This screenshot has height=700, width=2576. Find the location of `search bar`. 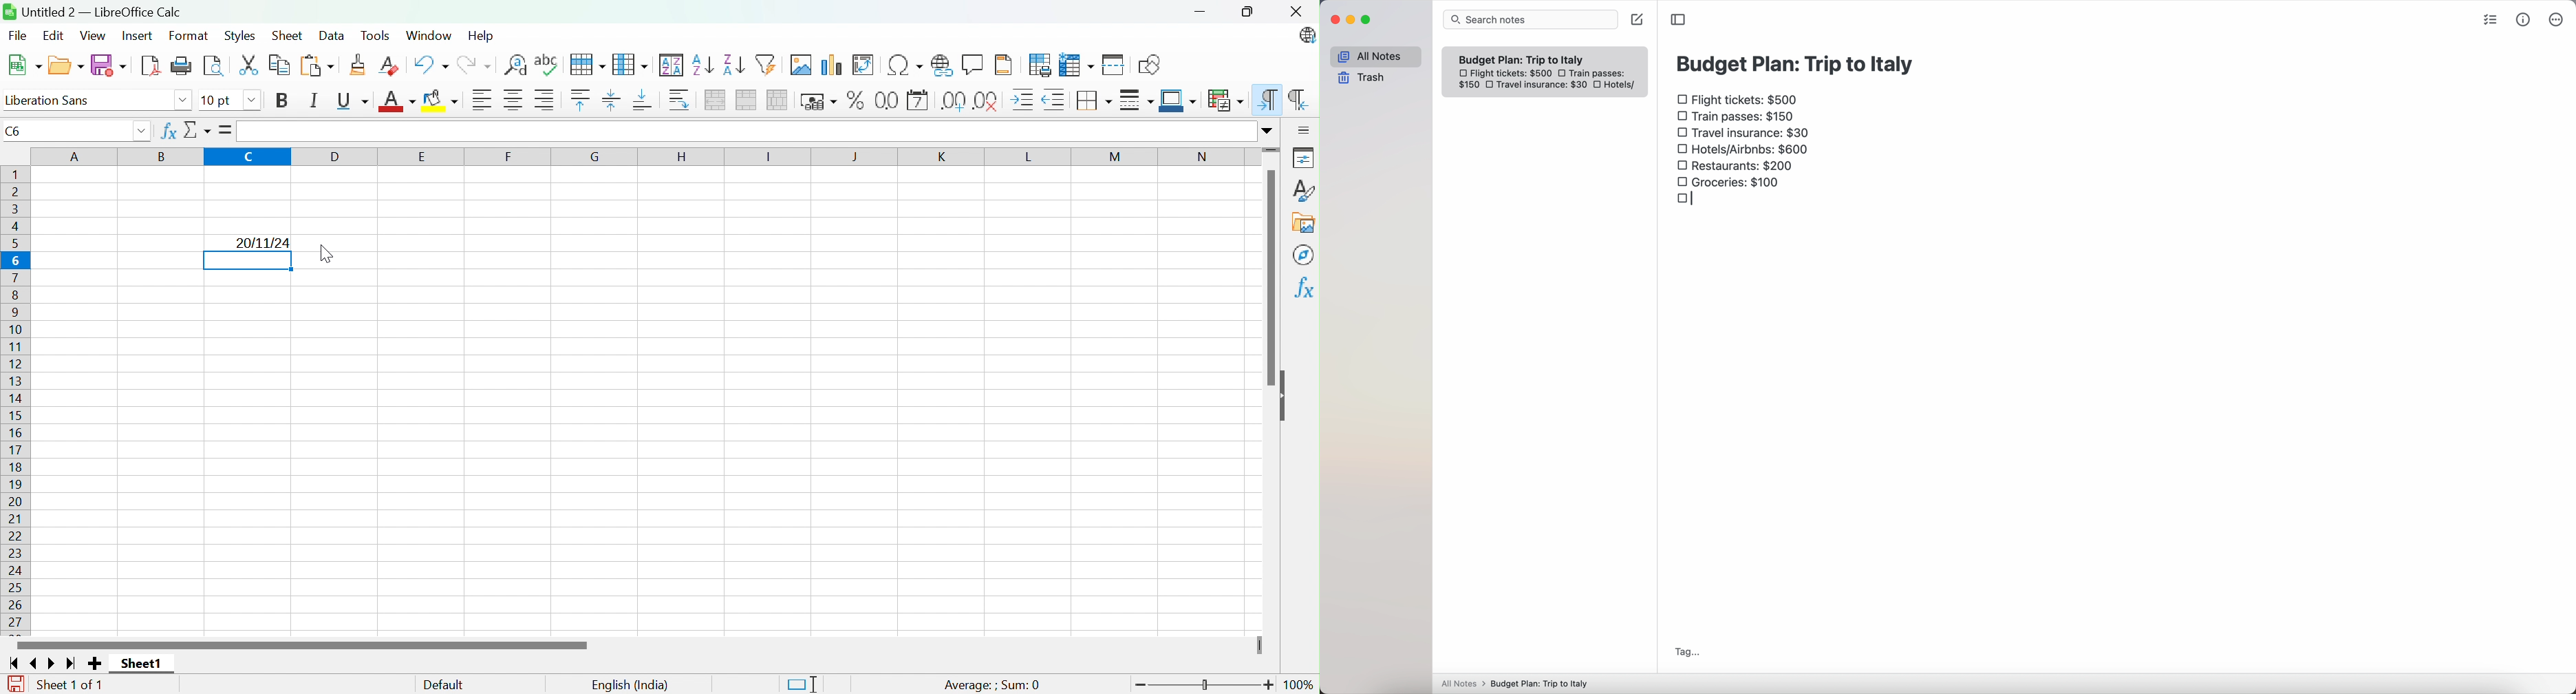

search bar is located at coordinates (1530, 19).